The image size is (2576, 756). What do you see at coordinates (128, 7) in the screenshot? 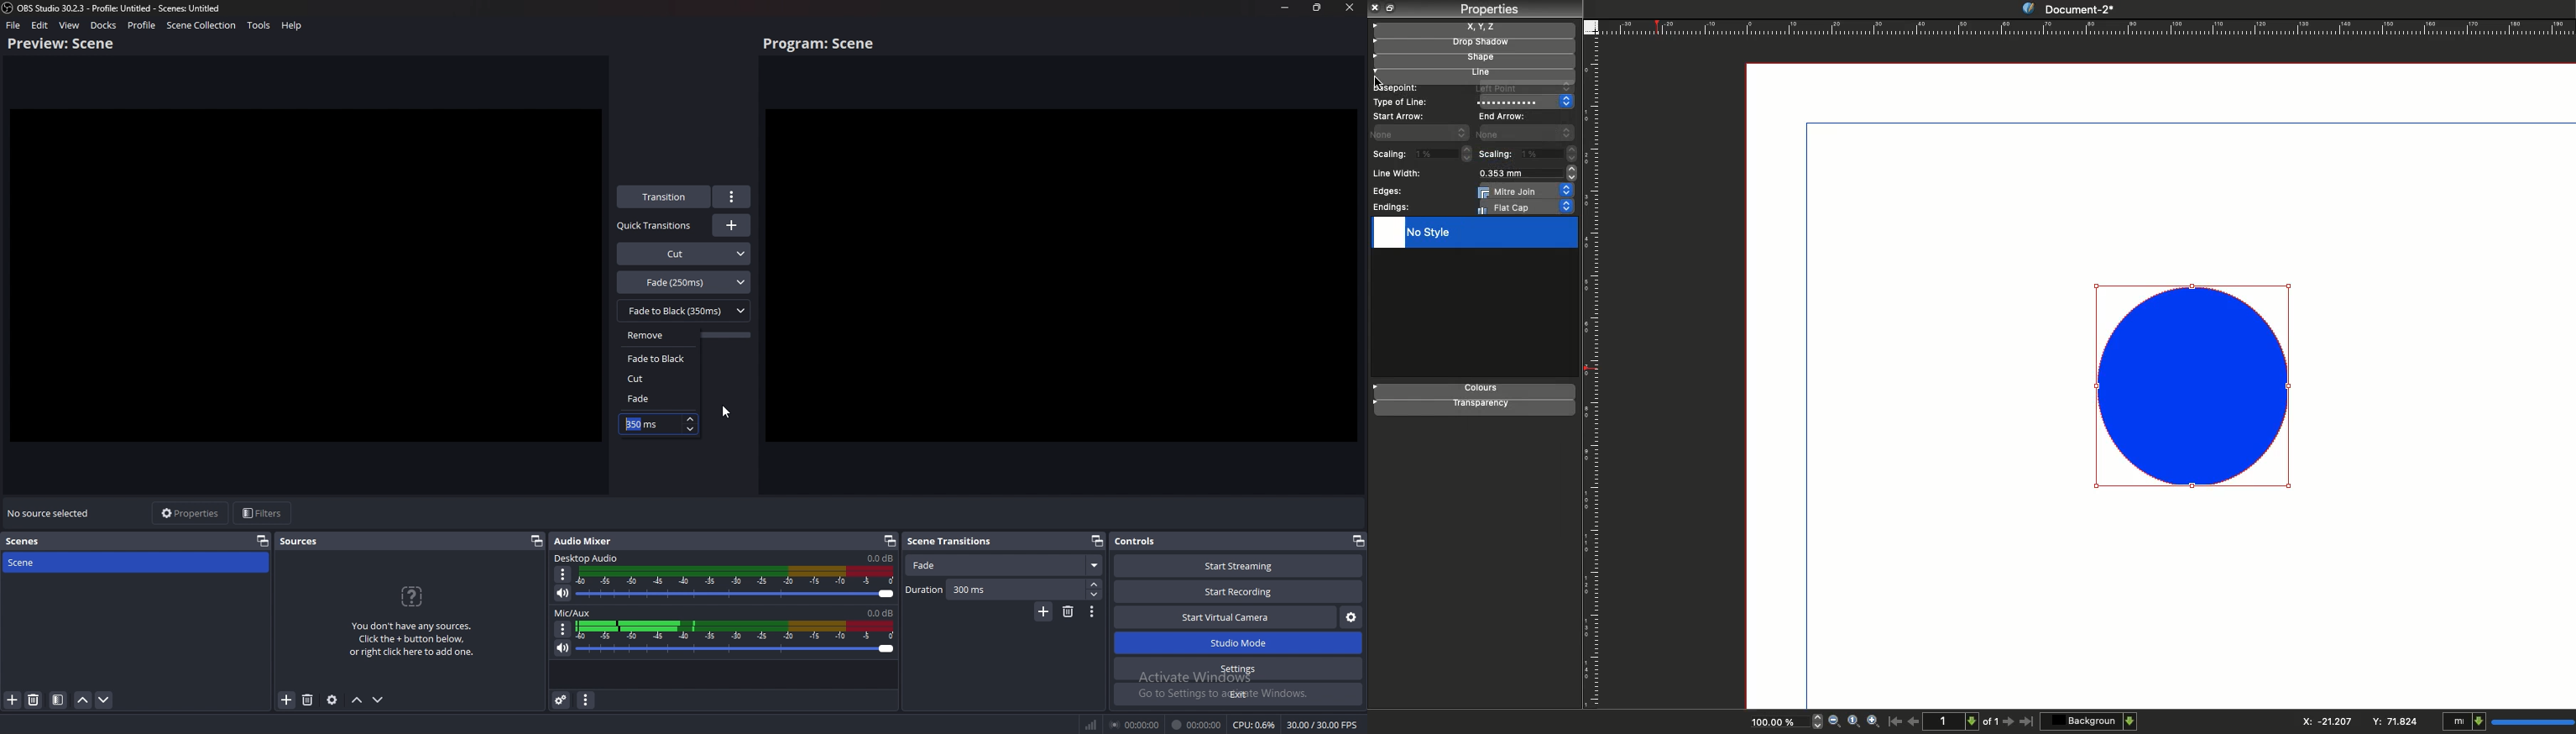
I see `) OBS 30.2.3 - Profile: Untitled - Scenes: Untitled` at bounding box center [128, 7].